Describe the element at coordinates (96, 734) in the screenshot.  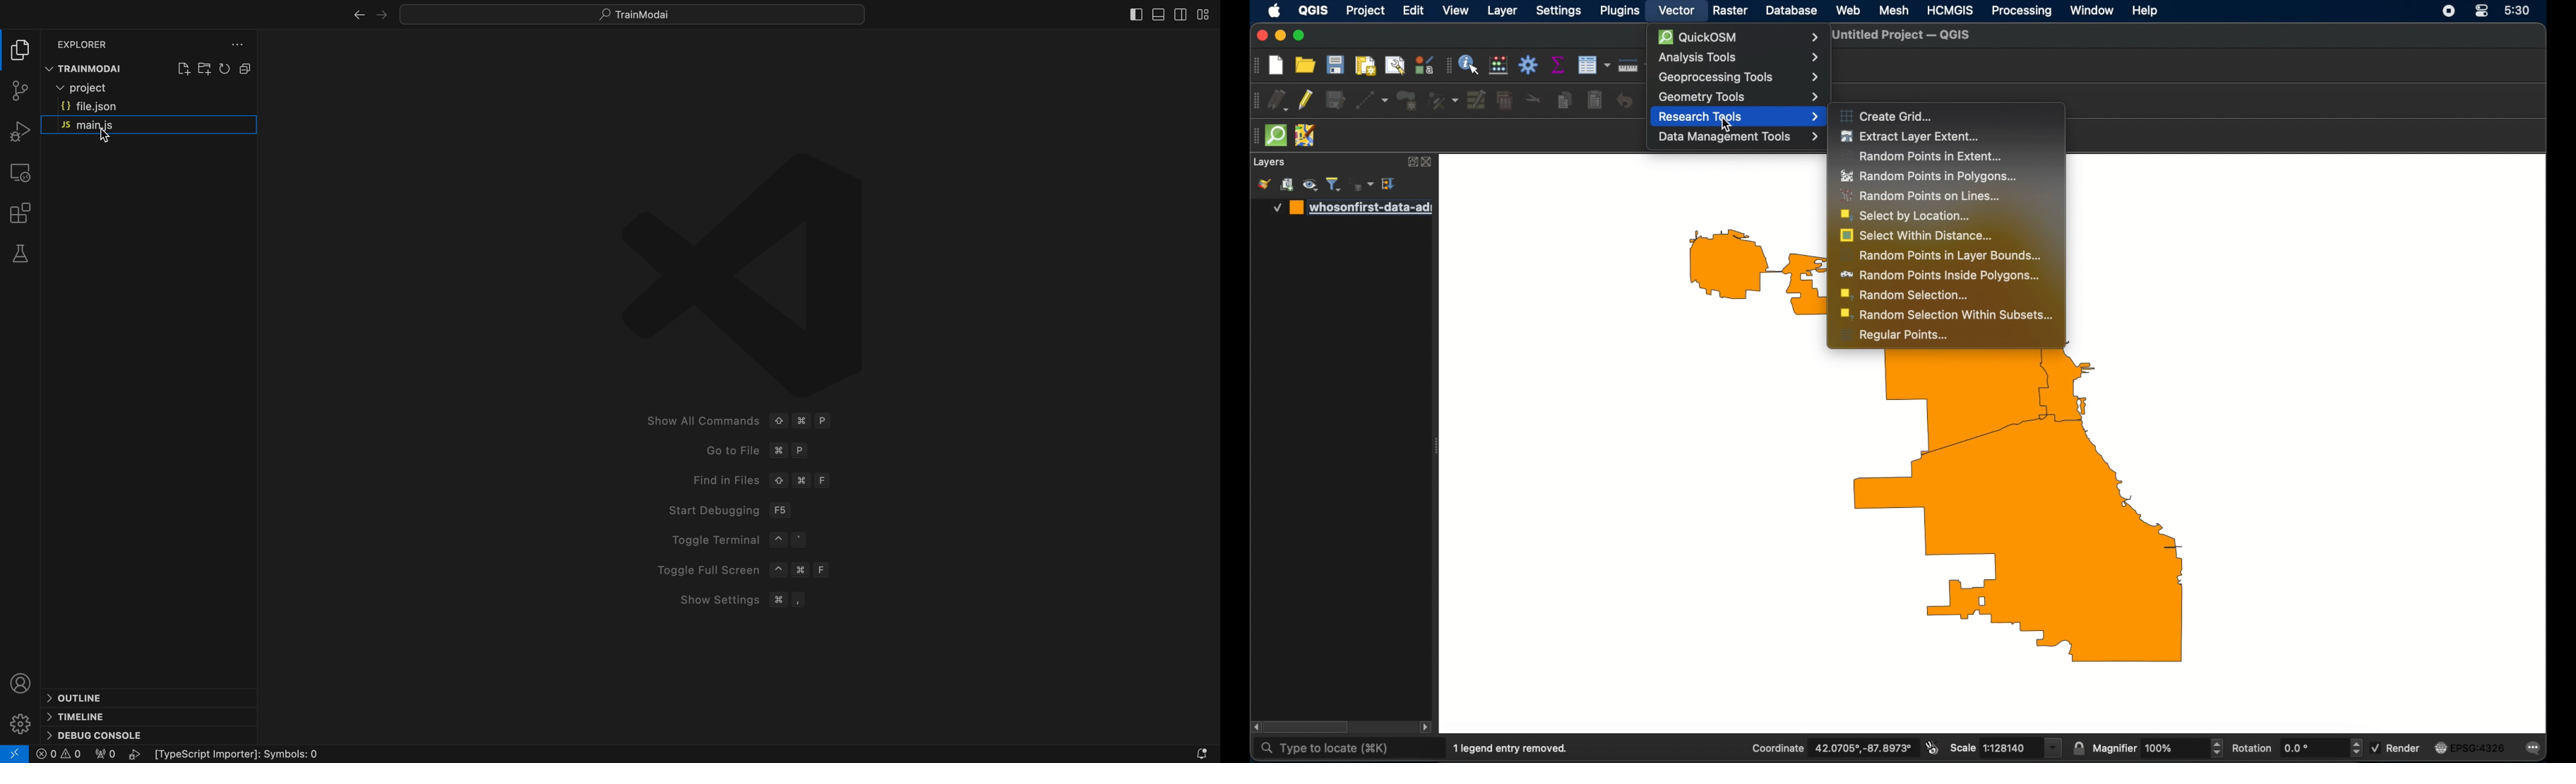
I see `debug console` at that location.